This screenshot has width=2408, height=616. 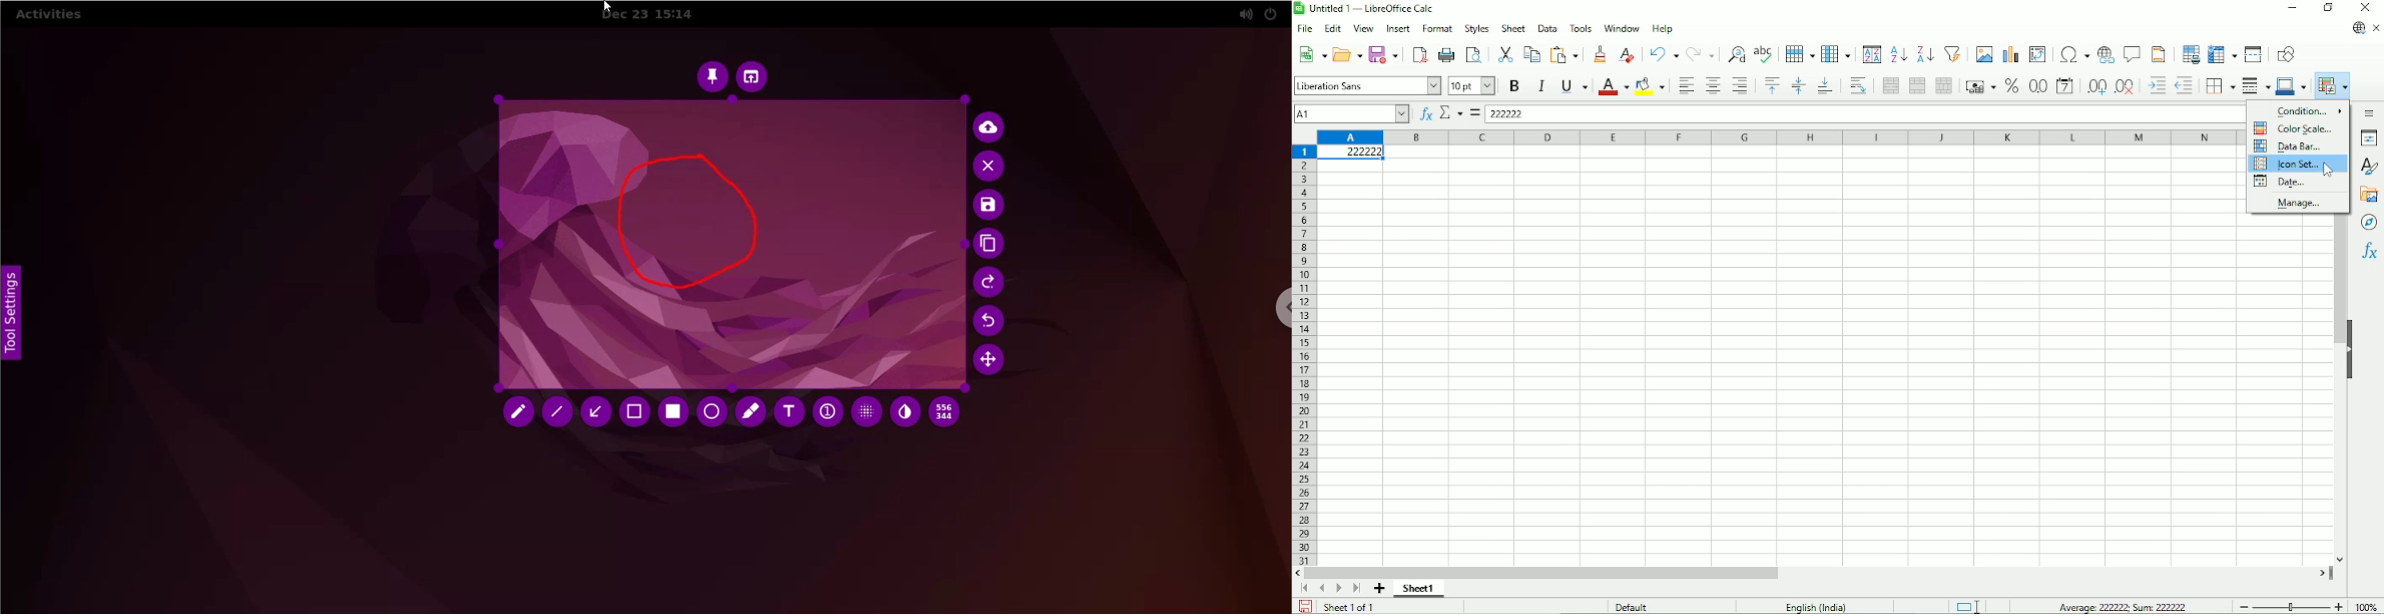 I want to click on Restore down, so click(x=2327, y=8).